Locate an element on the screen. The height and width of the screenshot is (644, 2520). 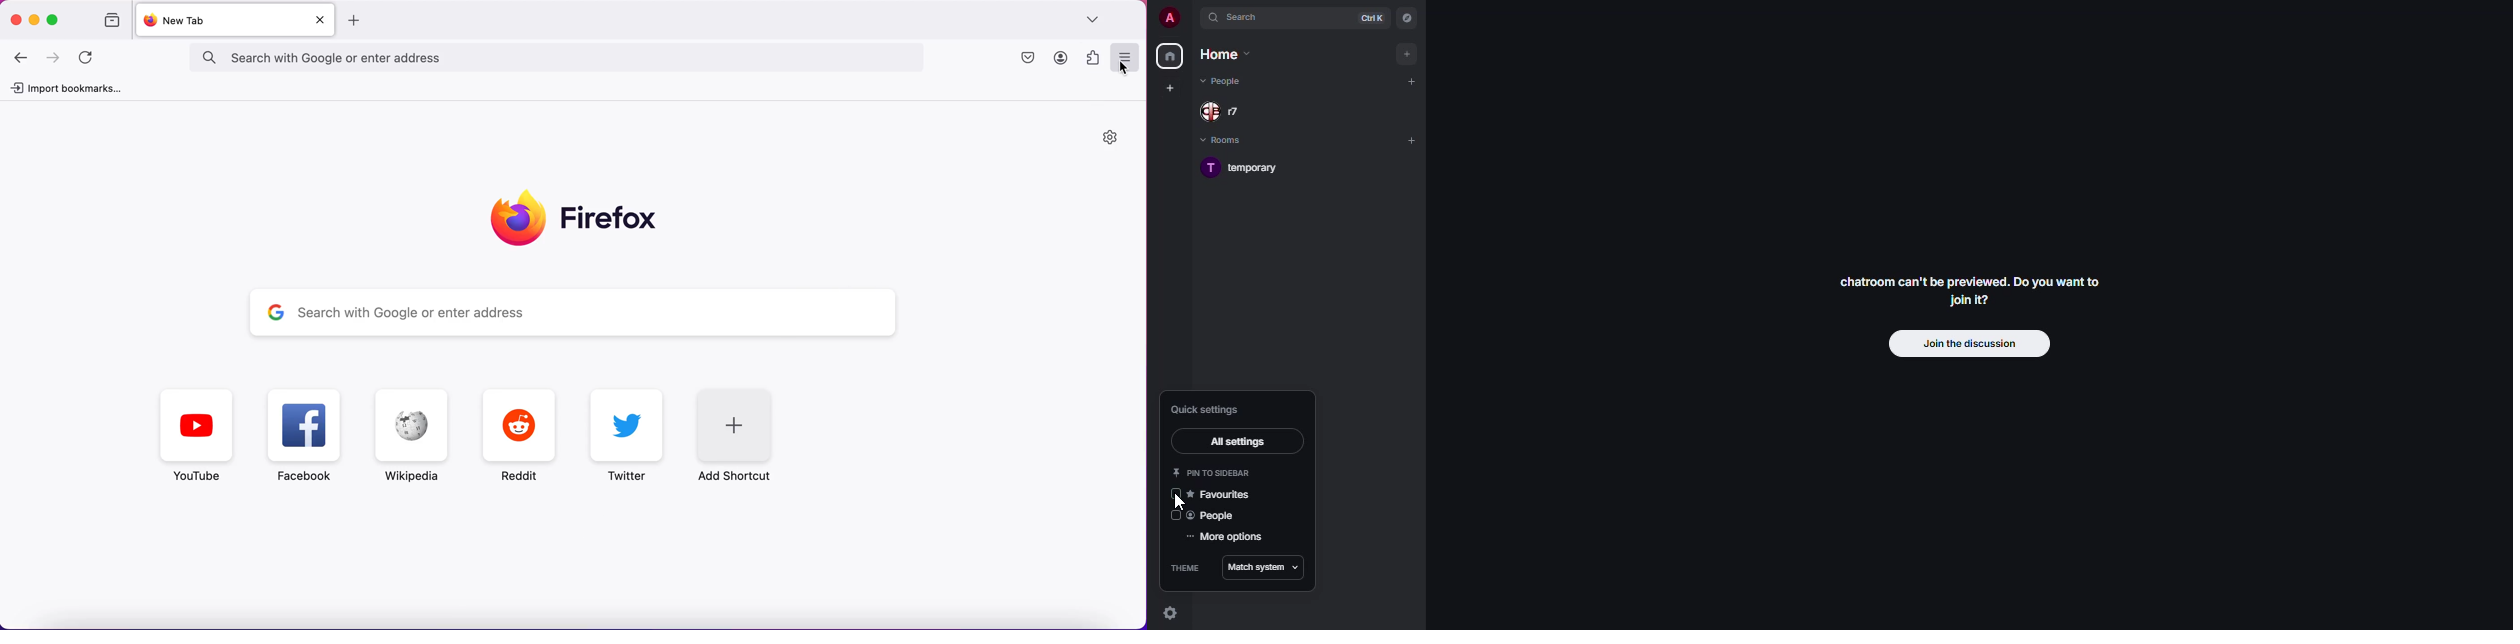
home is located at coordinates (1220, 57).